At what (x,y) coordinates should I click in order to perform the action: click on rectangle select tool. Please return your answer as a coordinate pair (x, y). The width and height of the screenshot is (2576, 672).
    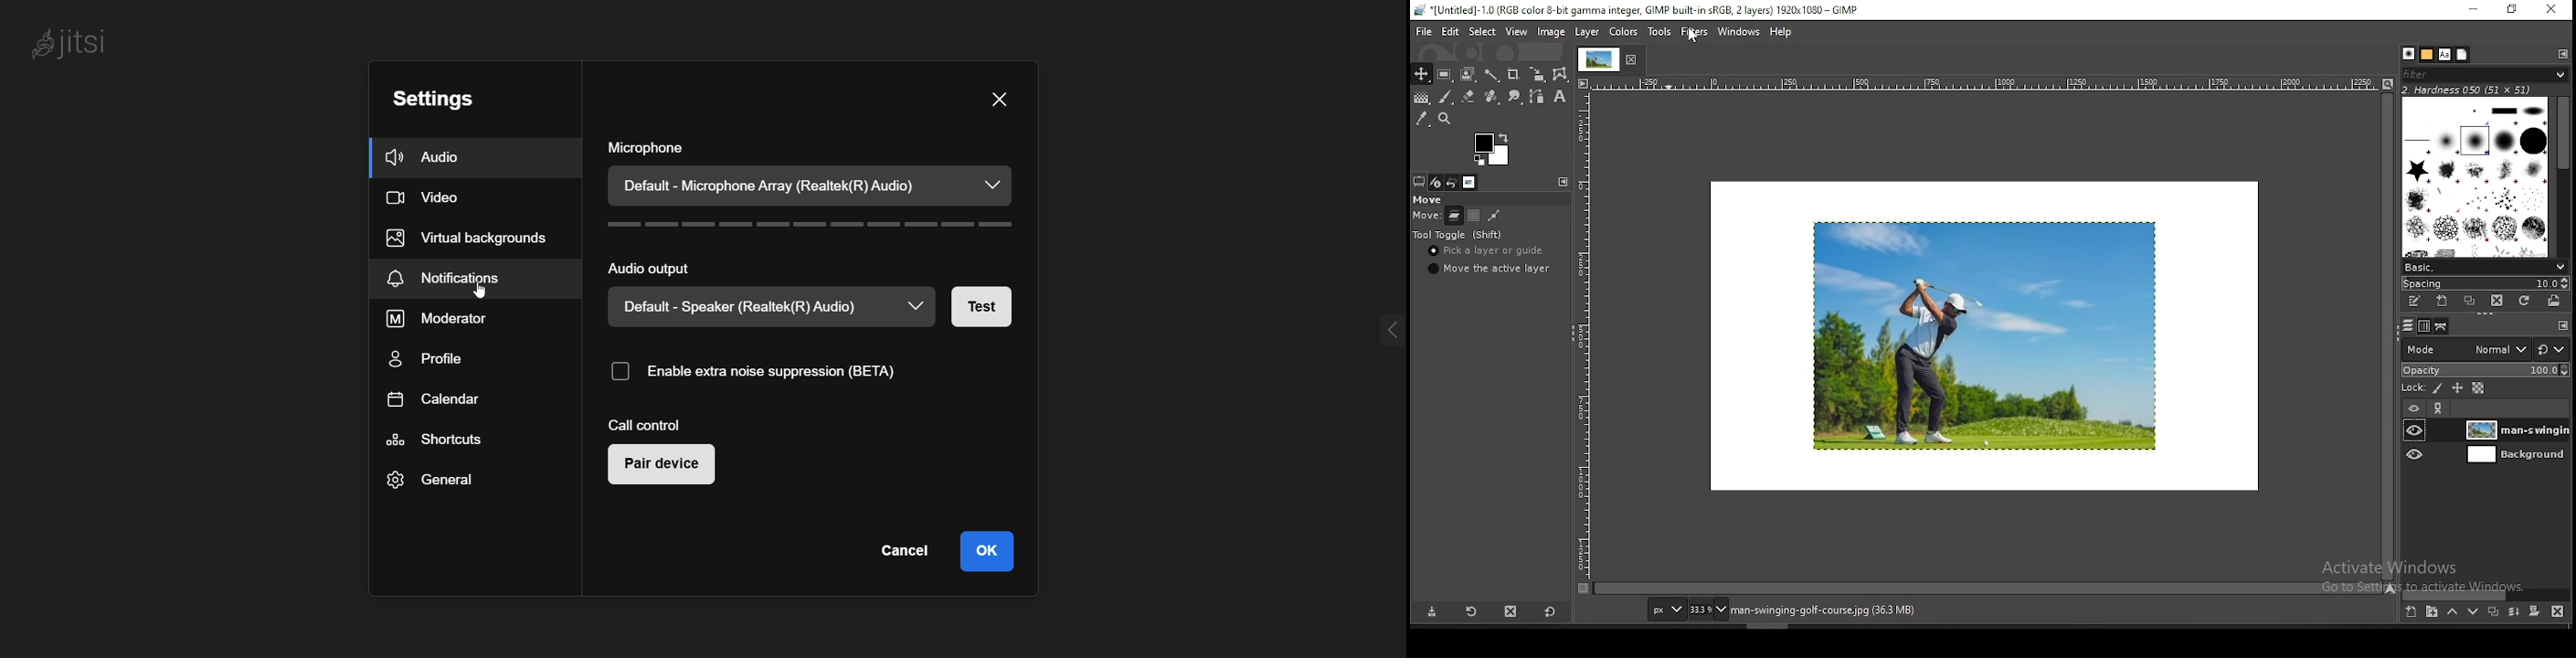
    Looking at the image, I should click on (1445, 75).